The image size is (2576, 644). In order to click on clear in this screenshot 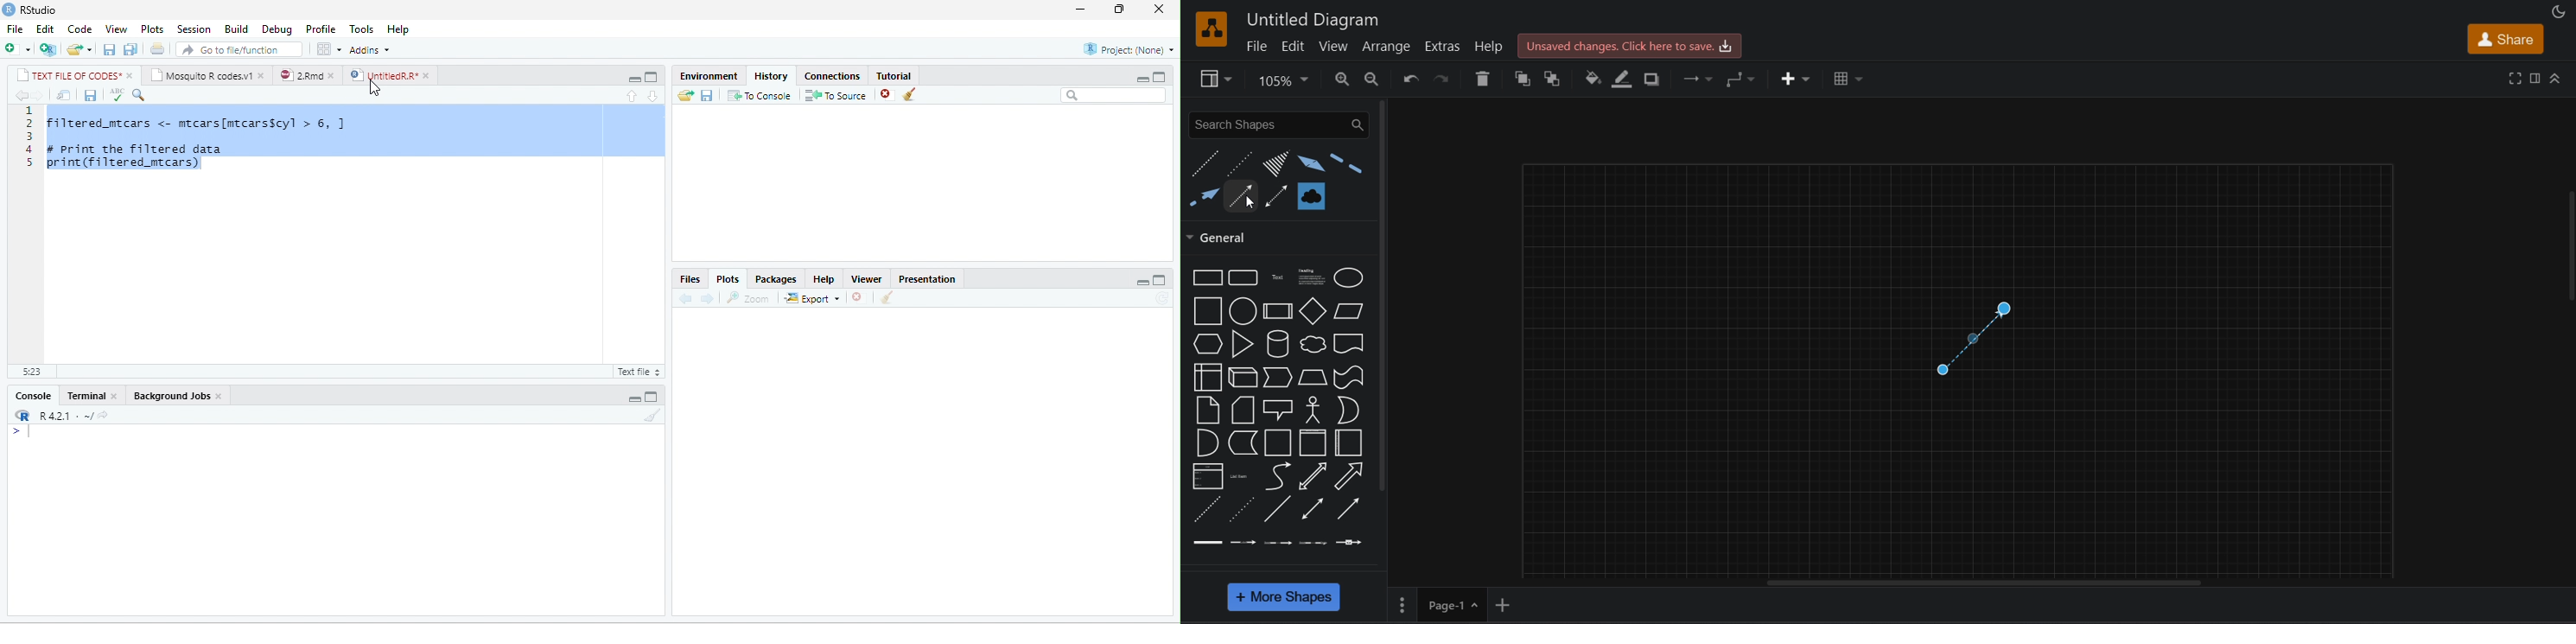, I will do `click(653, 415)`.